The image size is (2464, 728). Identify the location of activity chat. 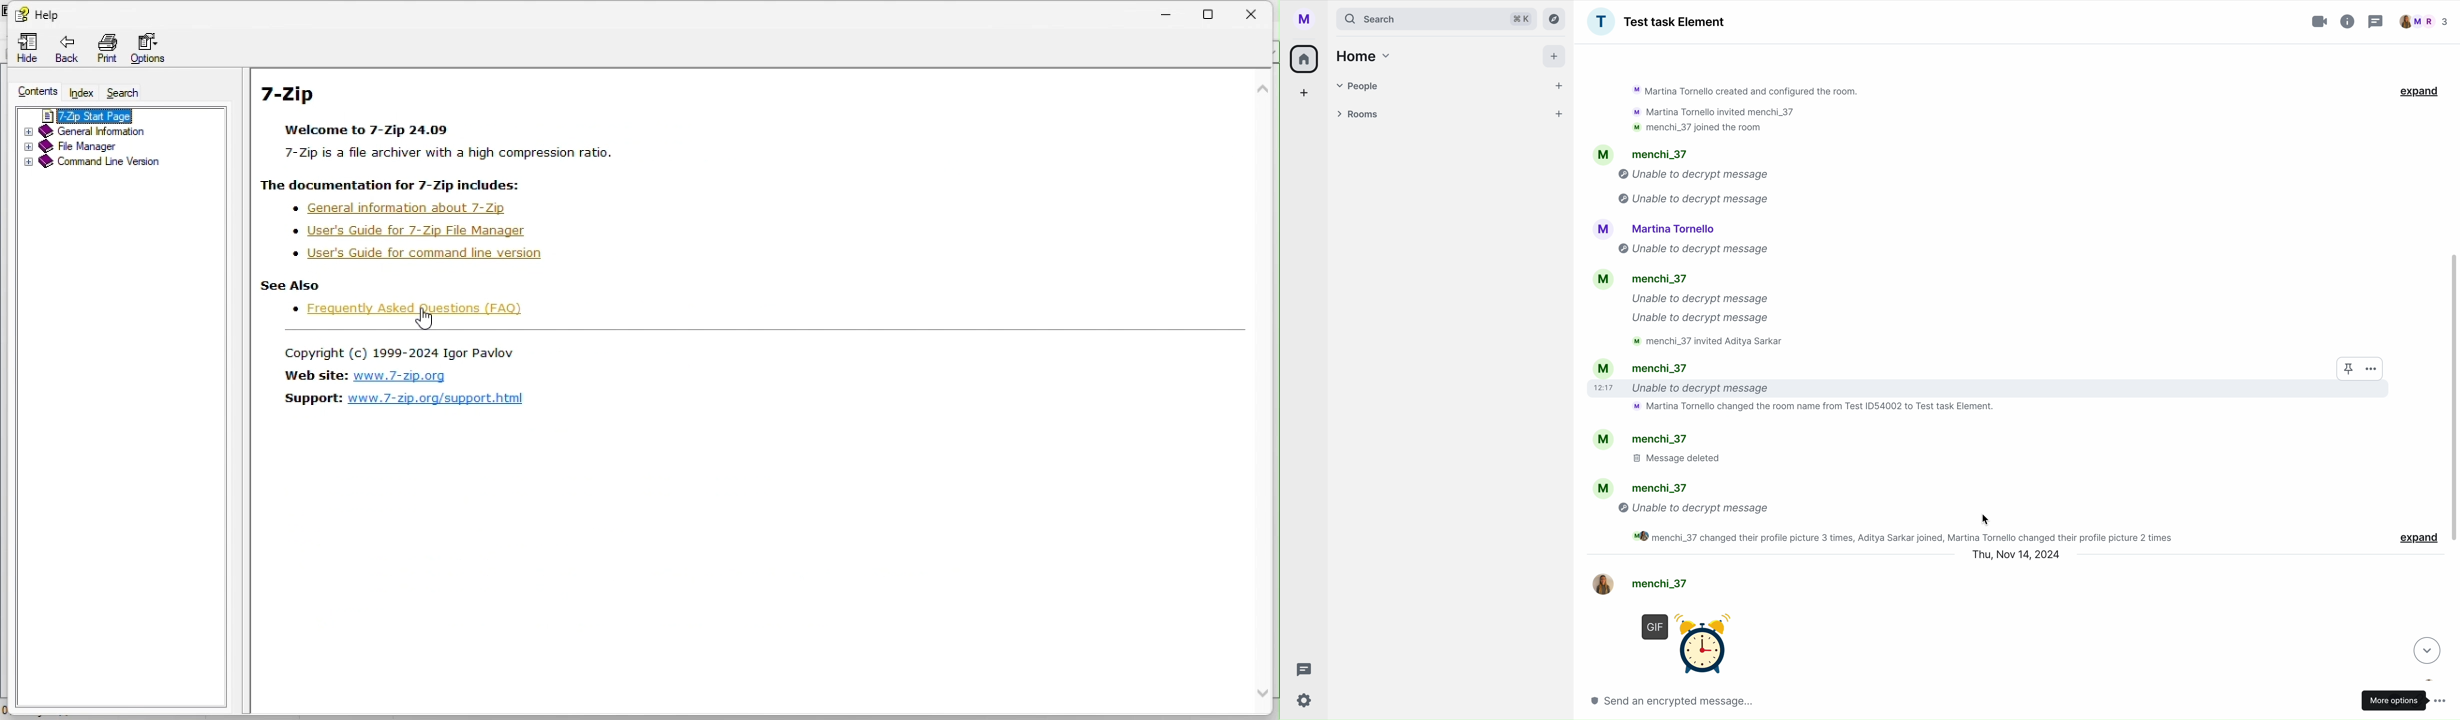
(1945, 300).